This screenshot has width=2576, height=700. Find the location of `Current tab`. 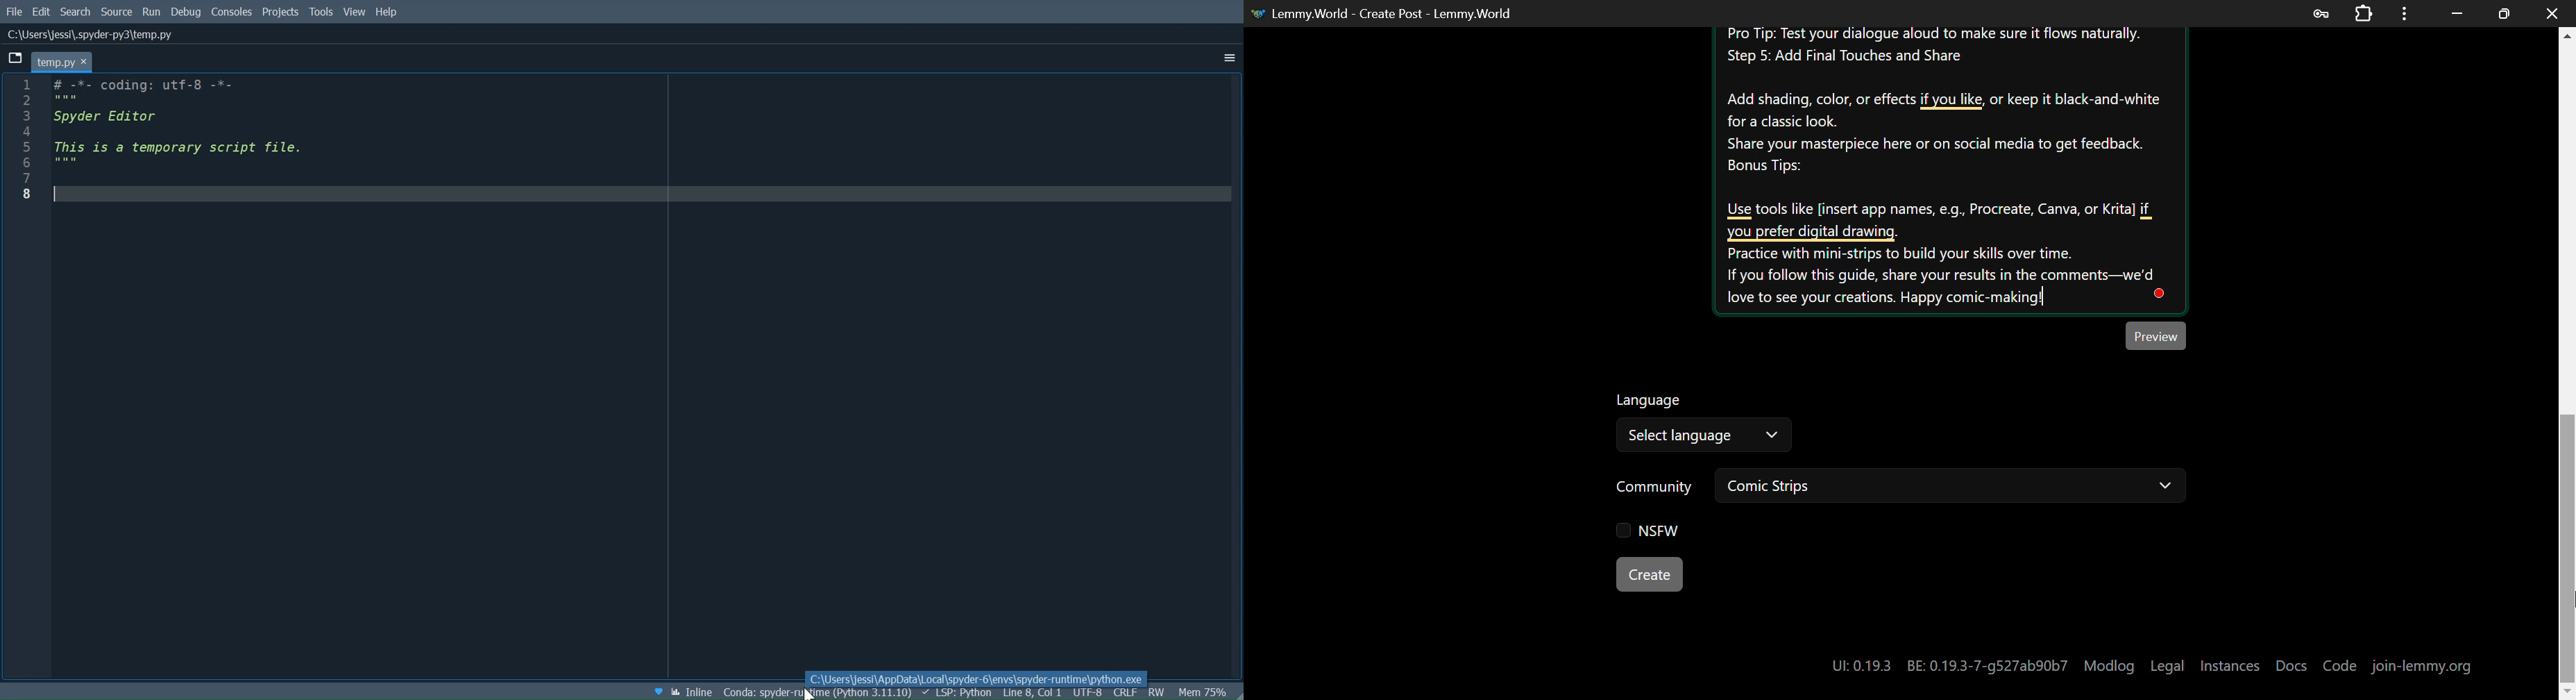

Current tab is located at coordinates (61, 62).